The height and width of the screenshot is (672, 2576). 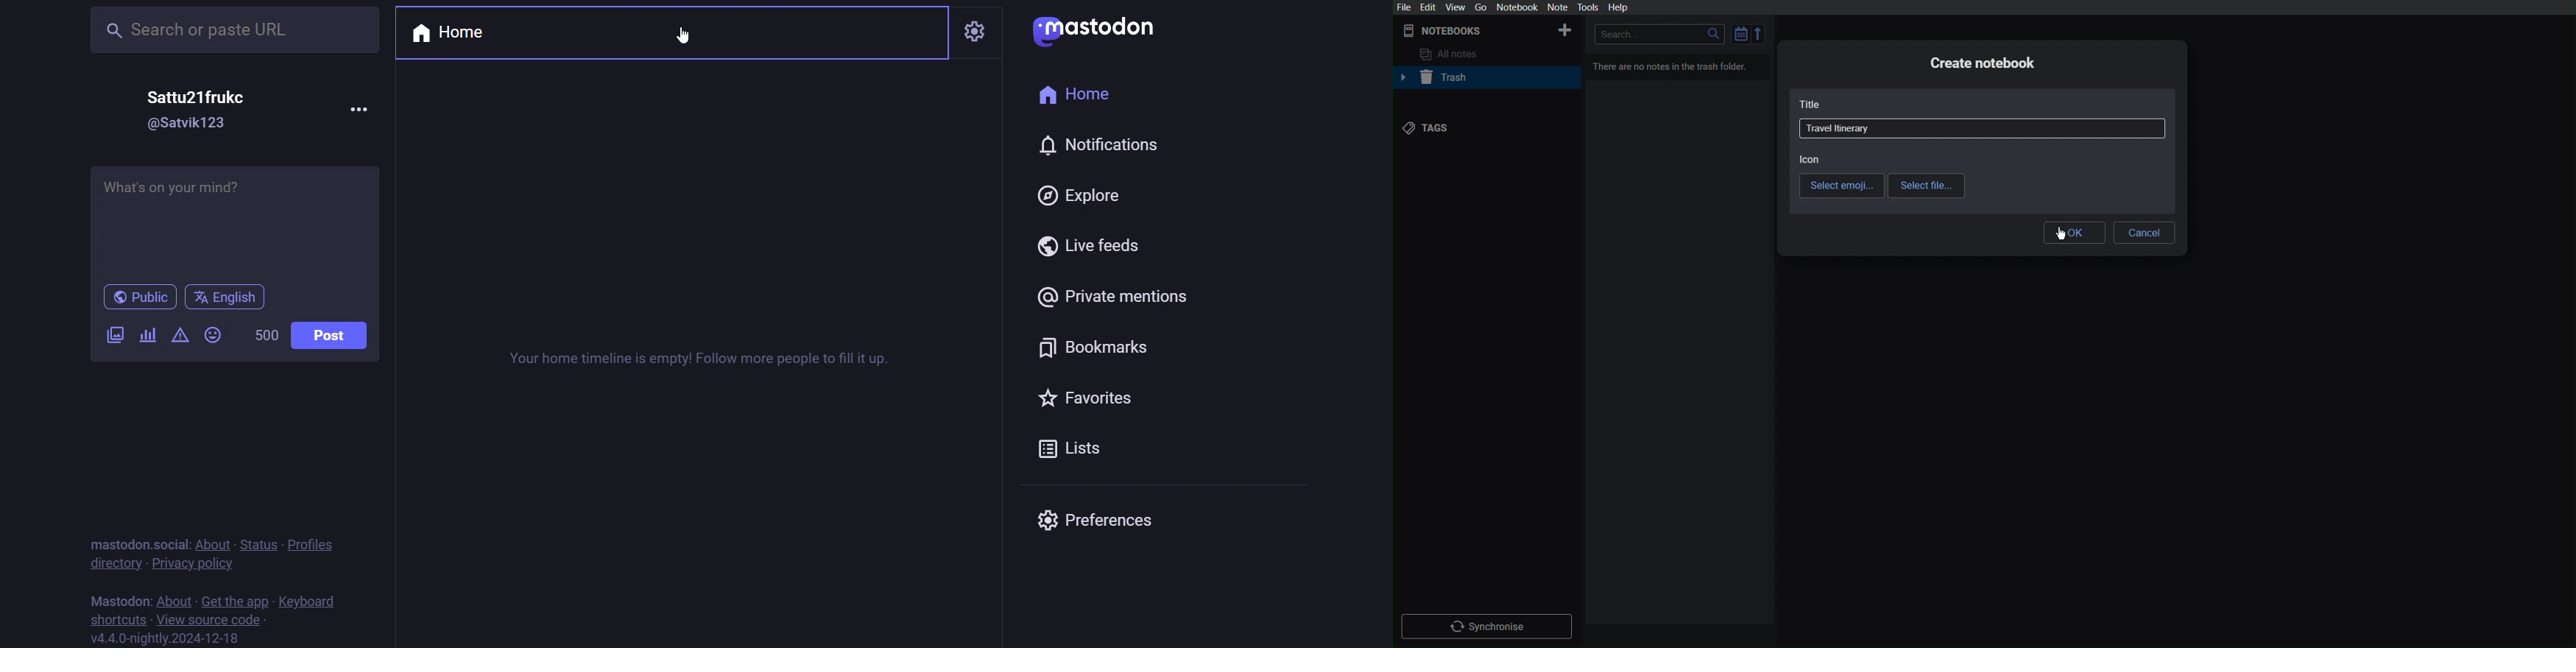 What do you see at coordinates (310, 601) in the screenshot?
I see `keyboard` at bounding box center [310, 601].